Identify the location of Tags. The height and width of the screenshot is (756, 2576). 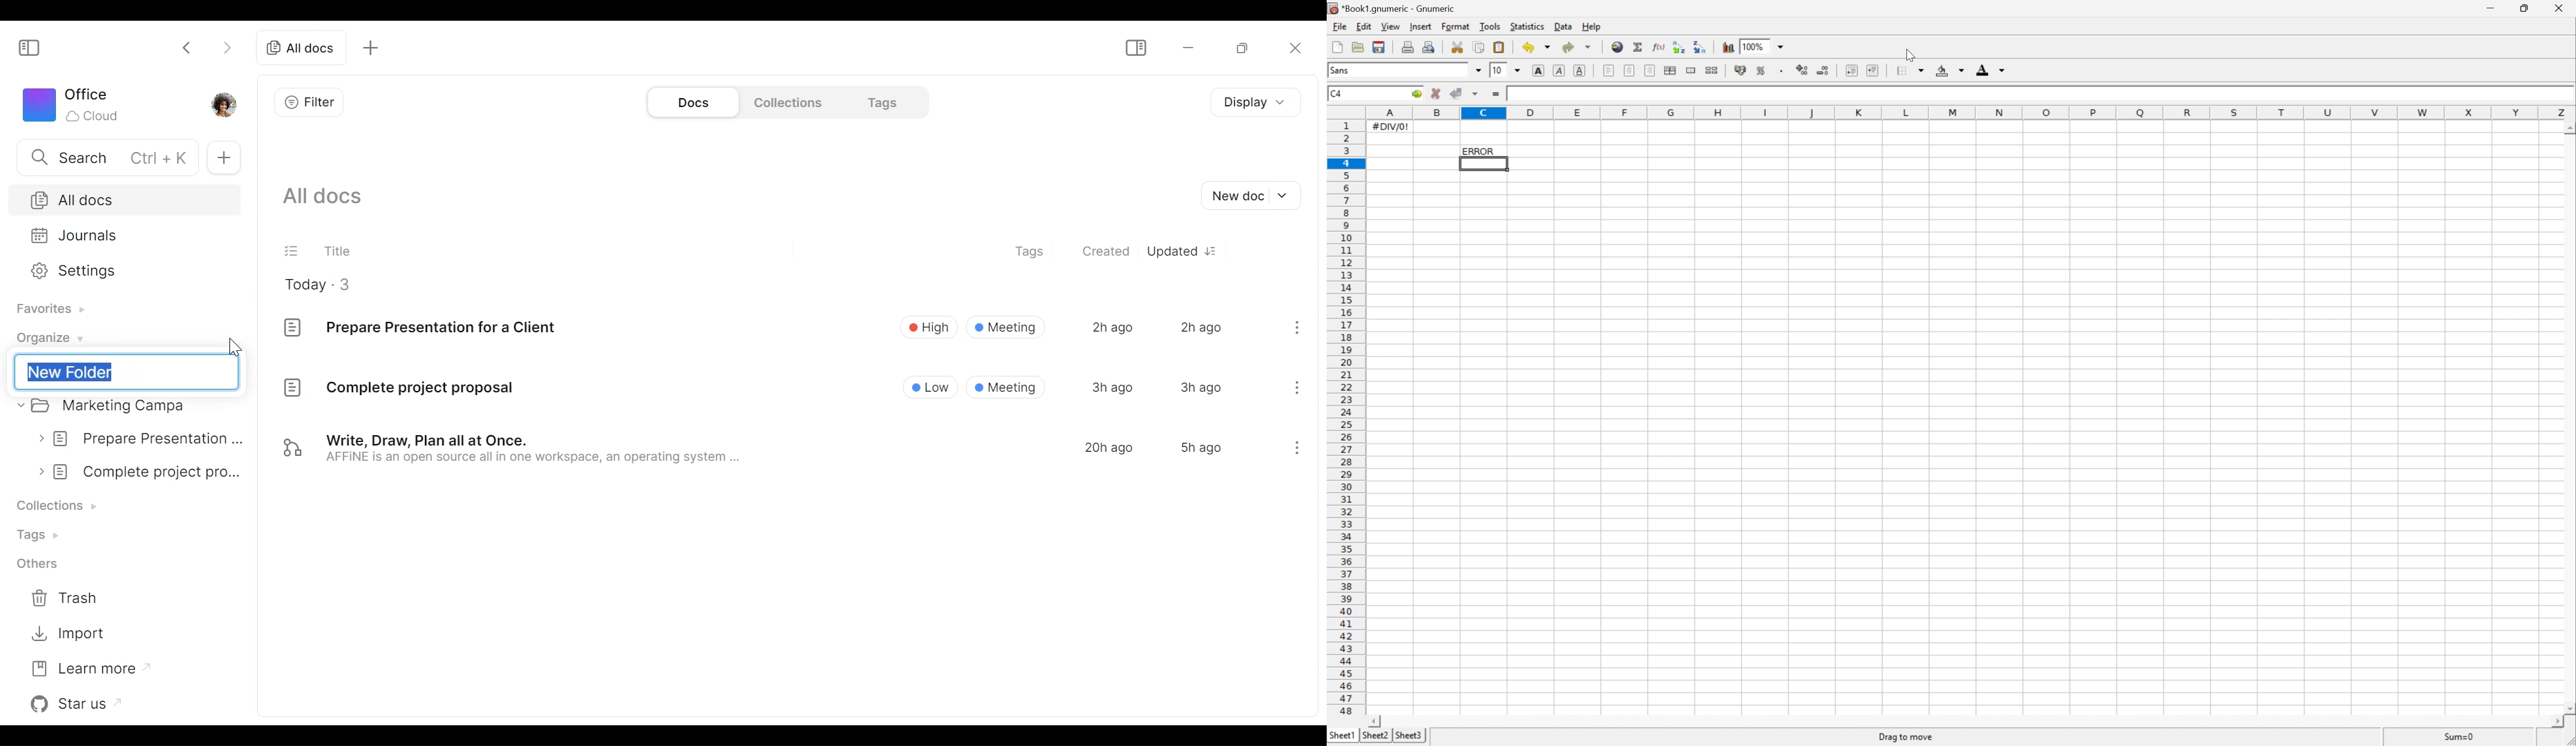
(1032, 253).